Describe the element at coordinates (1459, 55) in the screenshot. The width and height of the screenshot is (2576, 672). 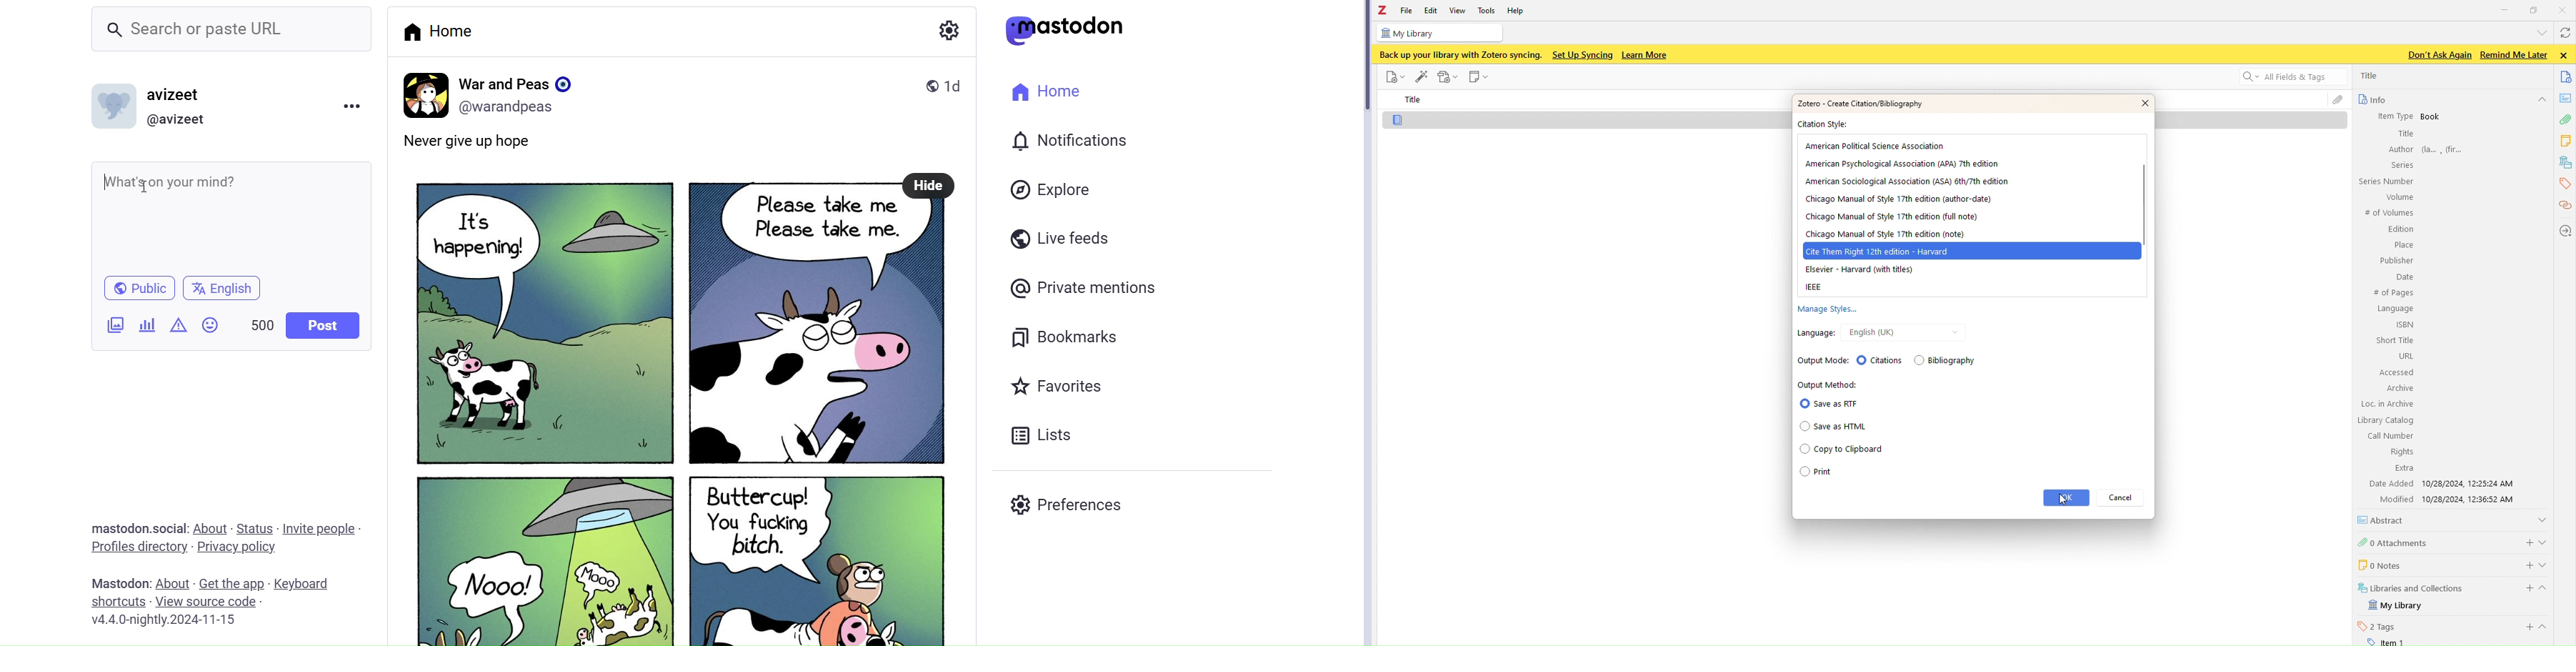
I see `‘Back up your library with Zotero syncing.` at that location.